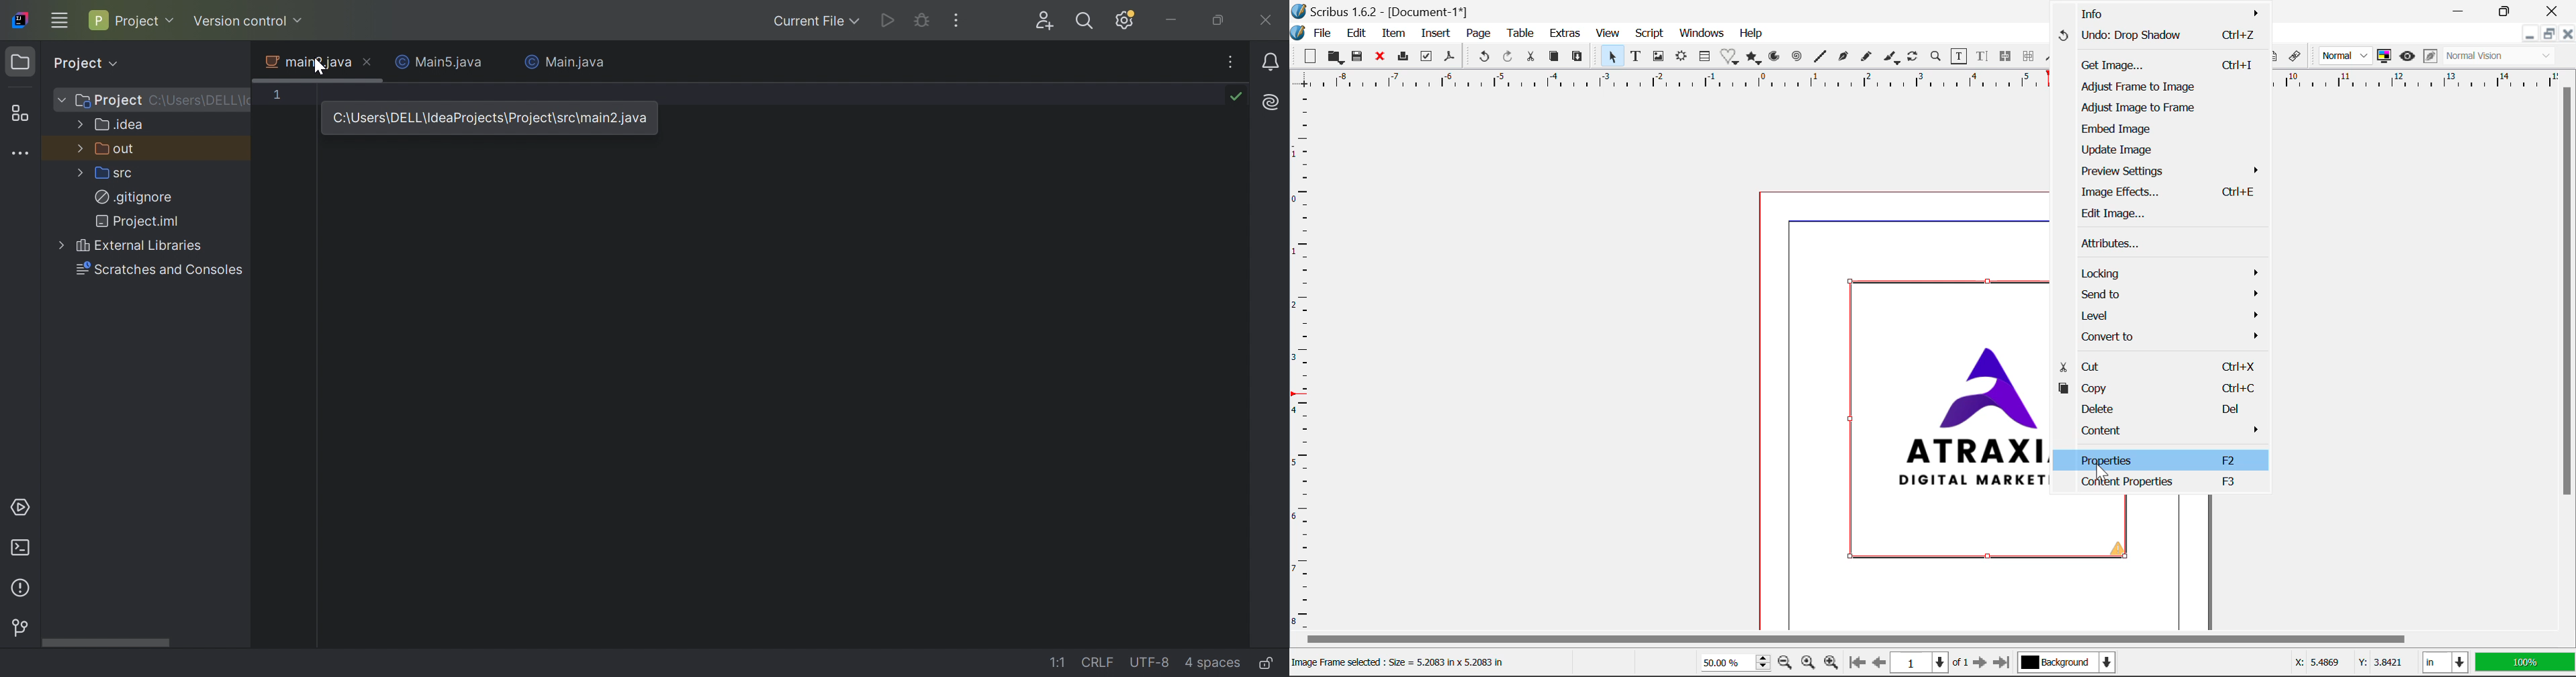 The image size is (2576, 700). What do you see at coordinates (2030, 56) in the screenshot?
I see `Unlink Text Frames` at bounding box center [2030, 56].